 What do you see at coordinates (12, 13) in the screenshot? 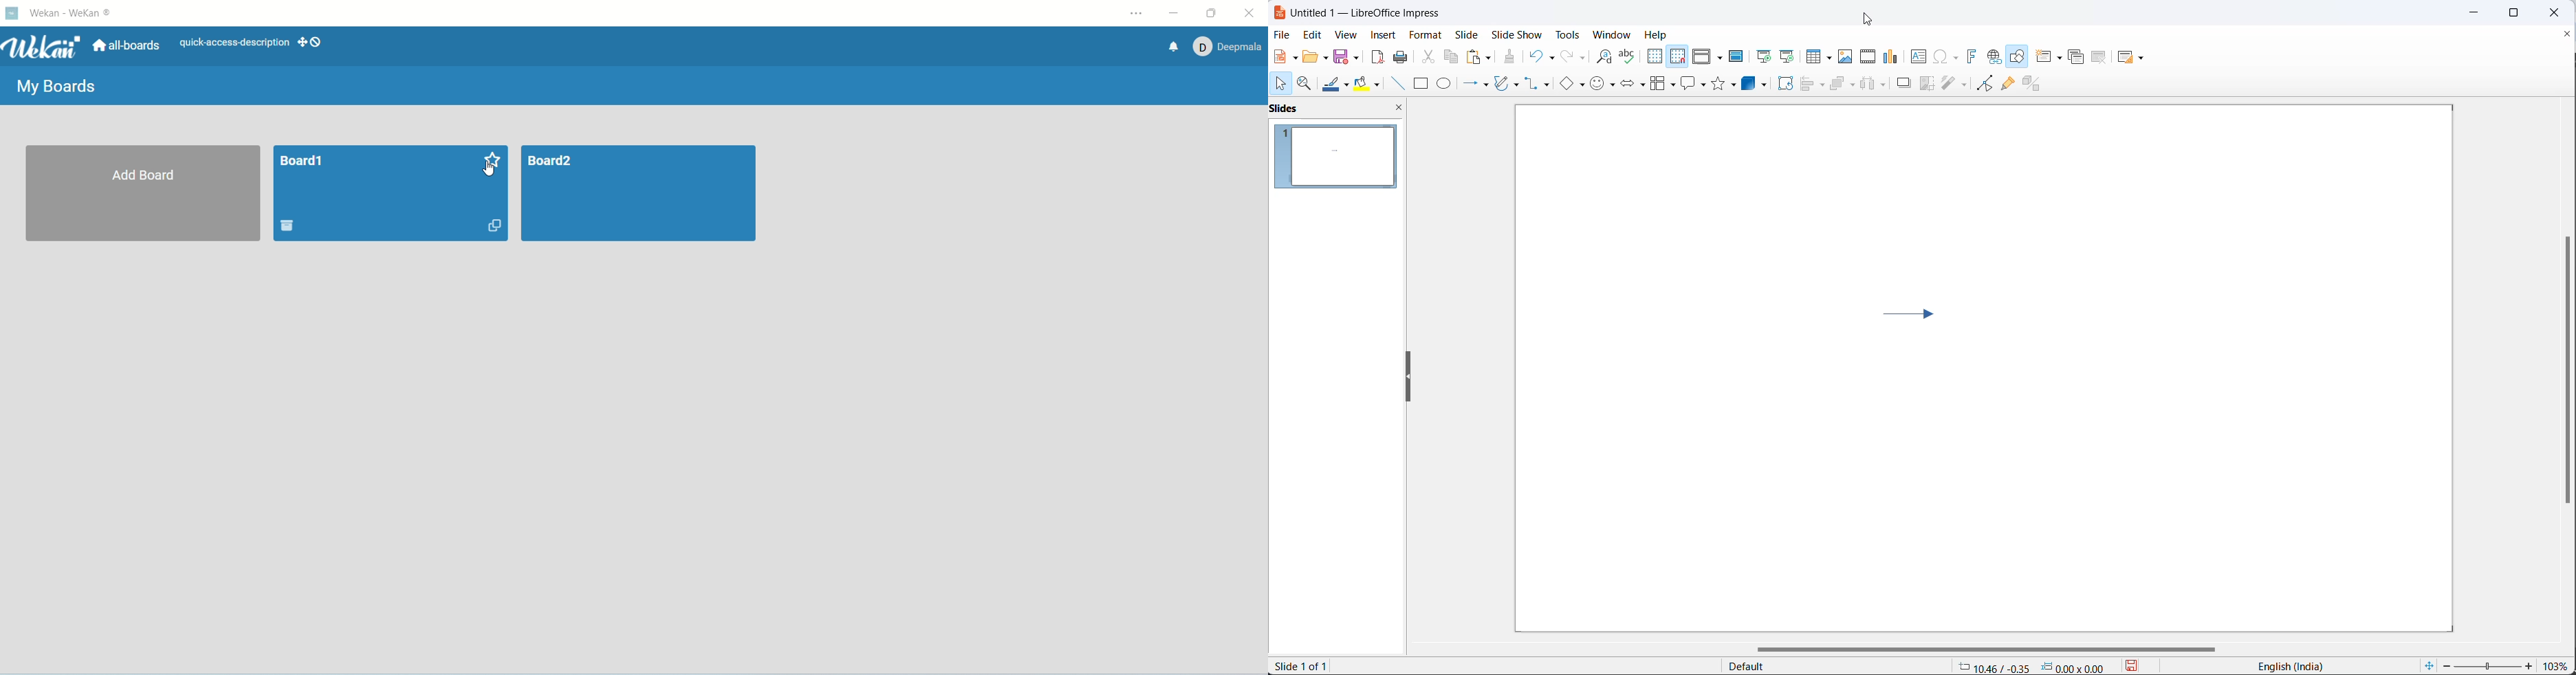
I see `logo` at bounding box center [12, 13].